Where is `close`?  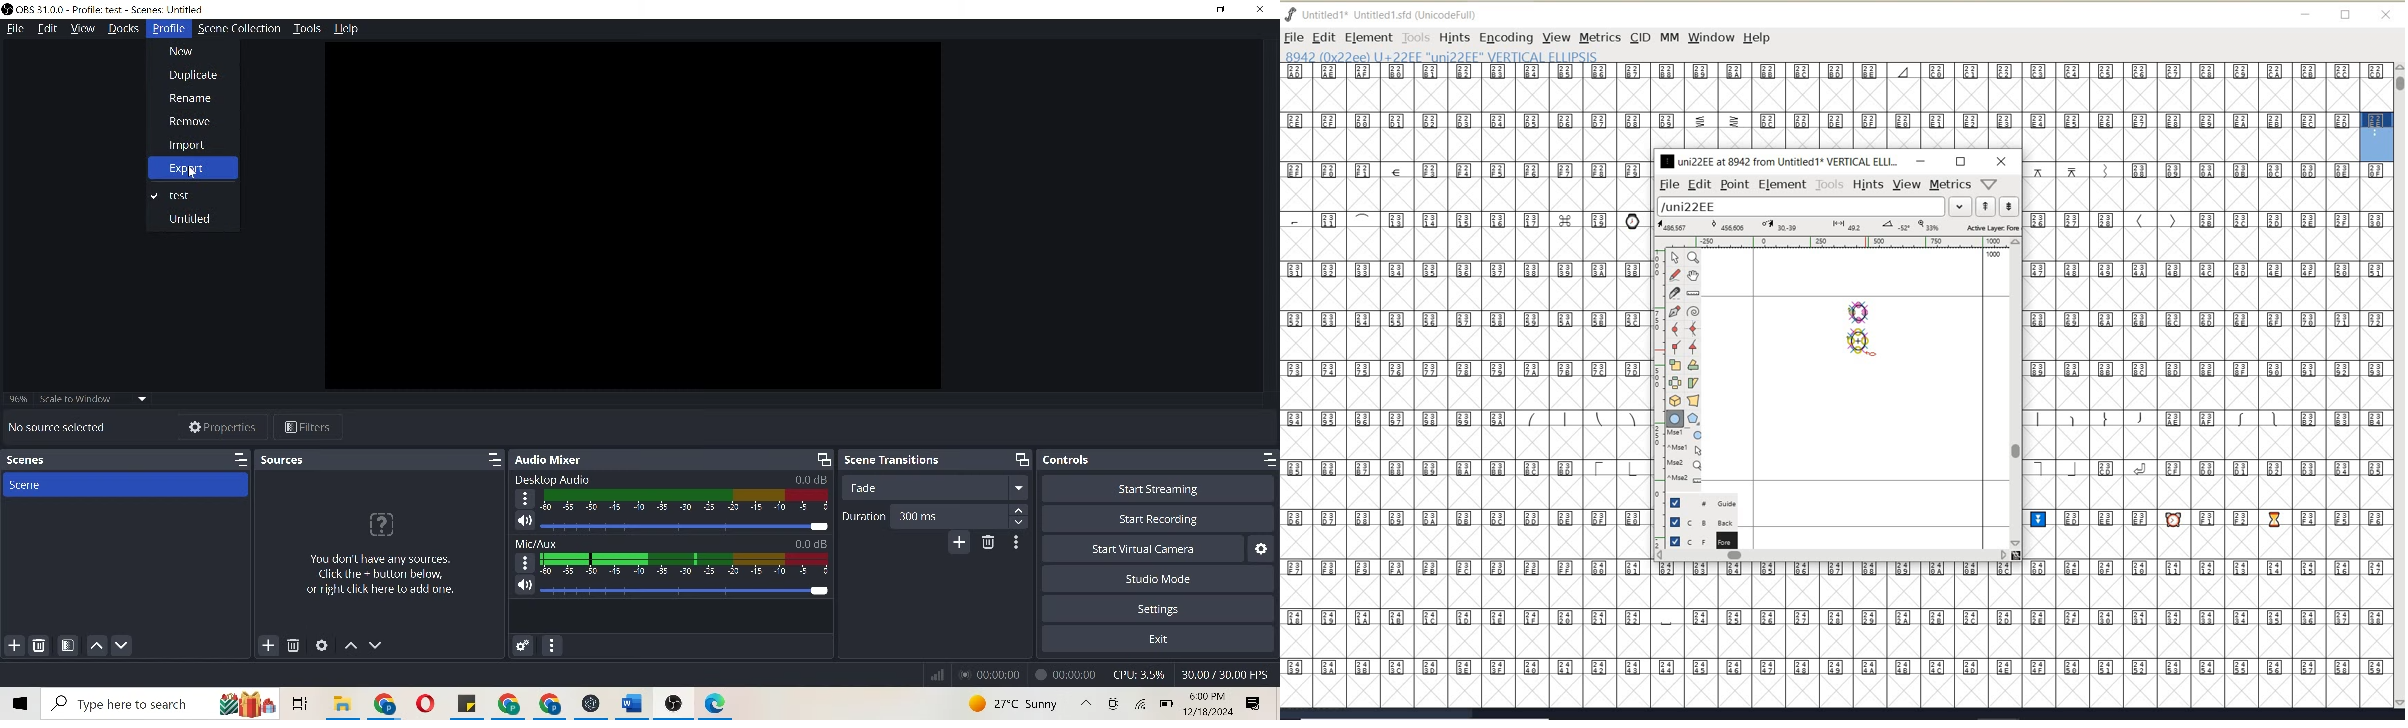 close is located at coordinates (2386, 15).